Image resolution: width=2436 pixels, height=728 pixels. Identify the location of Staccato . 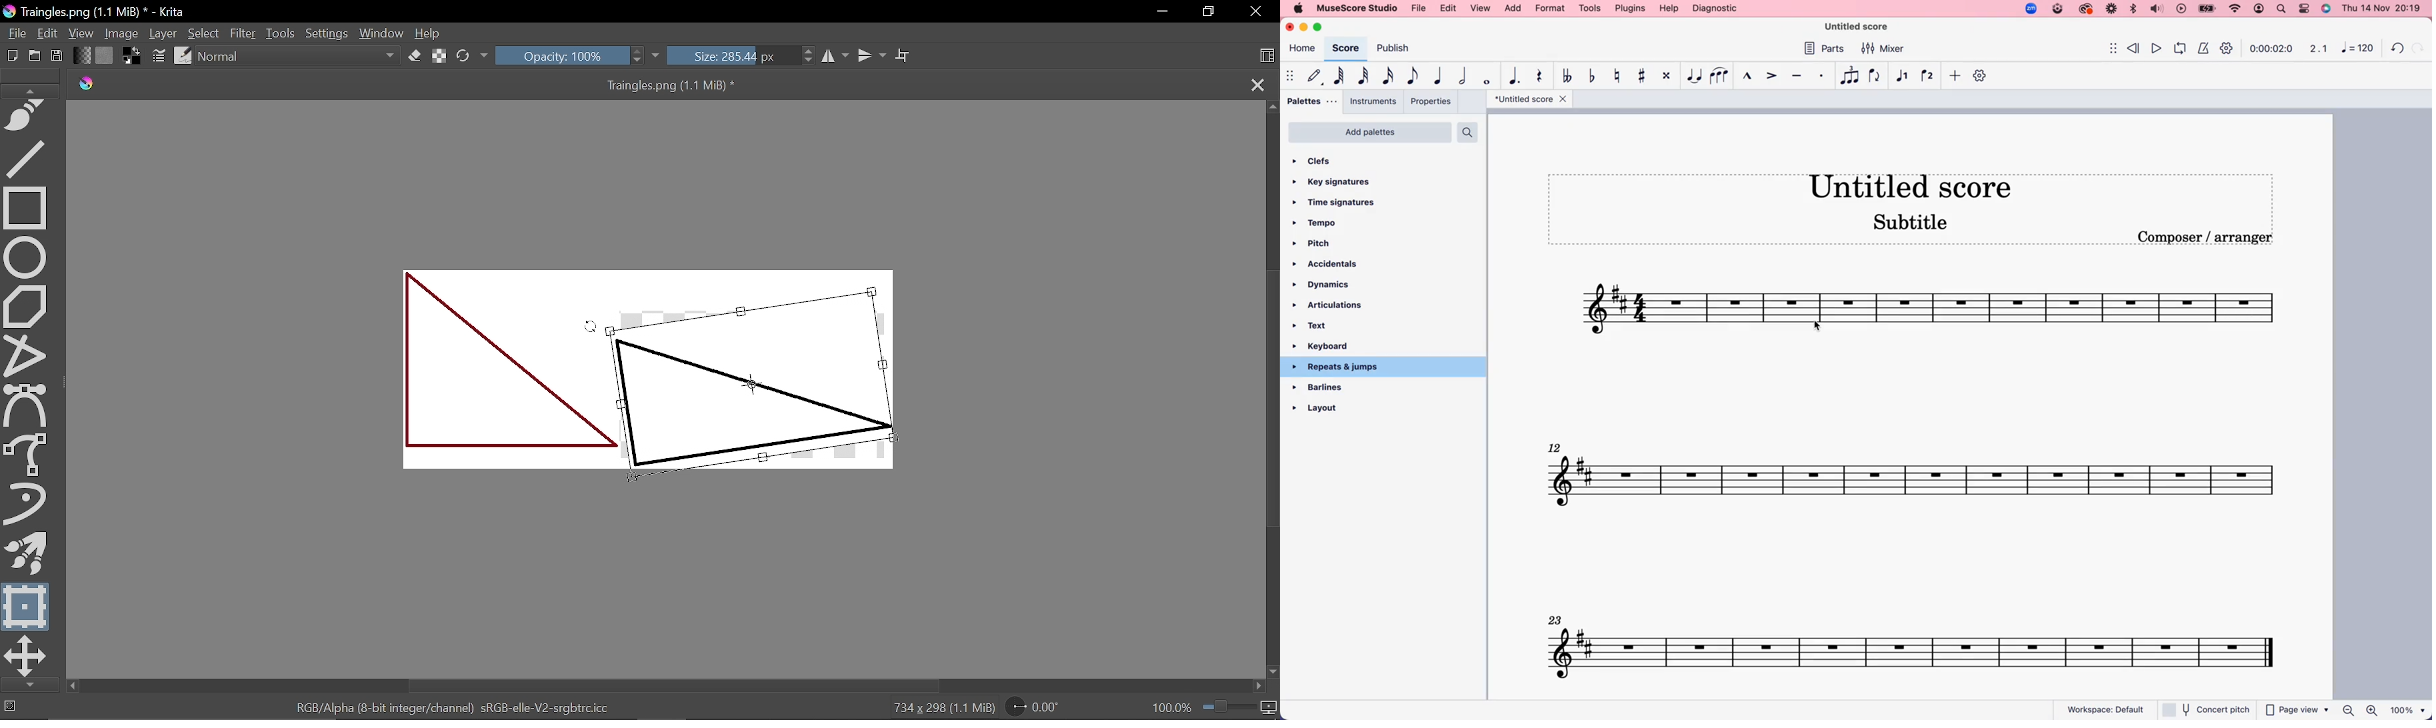
(1823, 75).